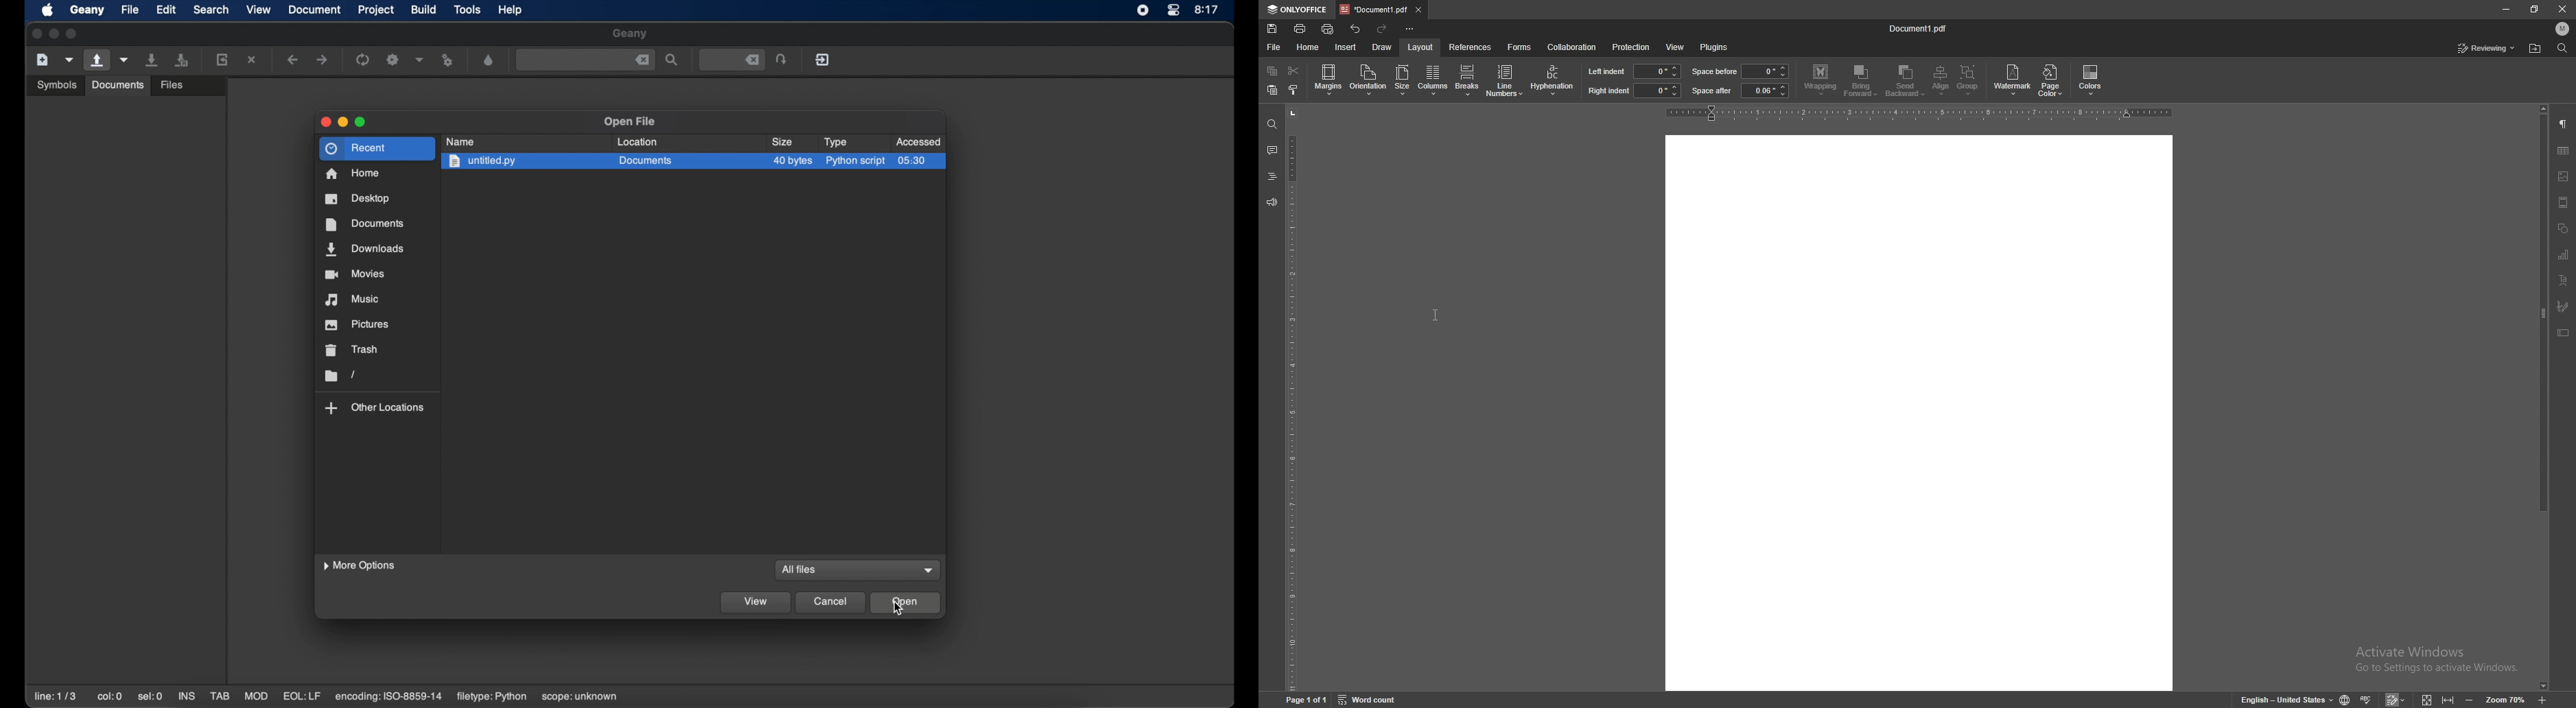  What do you see at coordinates (1418, 9) in the screenshot?
I see `close tab` at bounding box center [1418, 9].